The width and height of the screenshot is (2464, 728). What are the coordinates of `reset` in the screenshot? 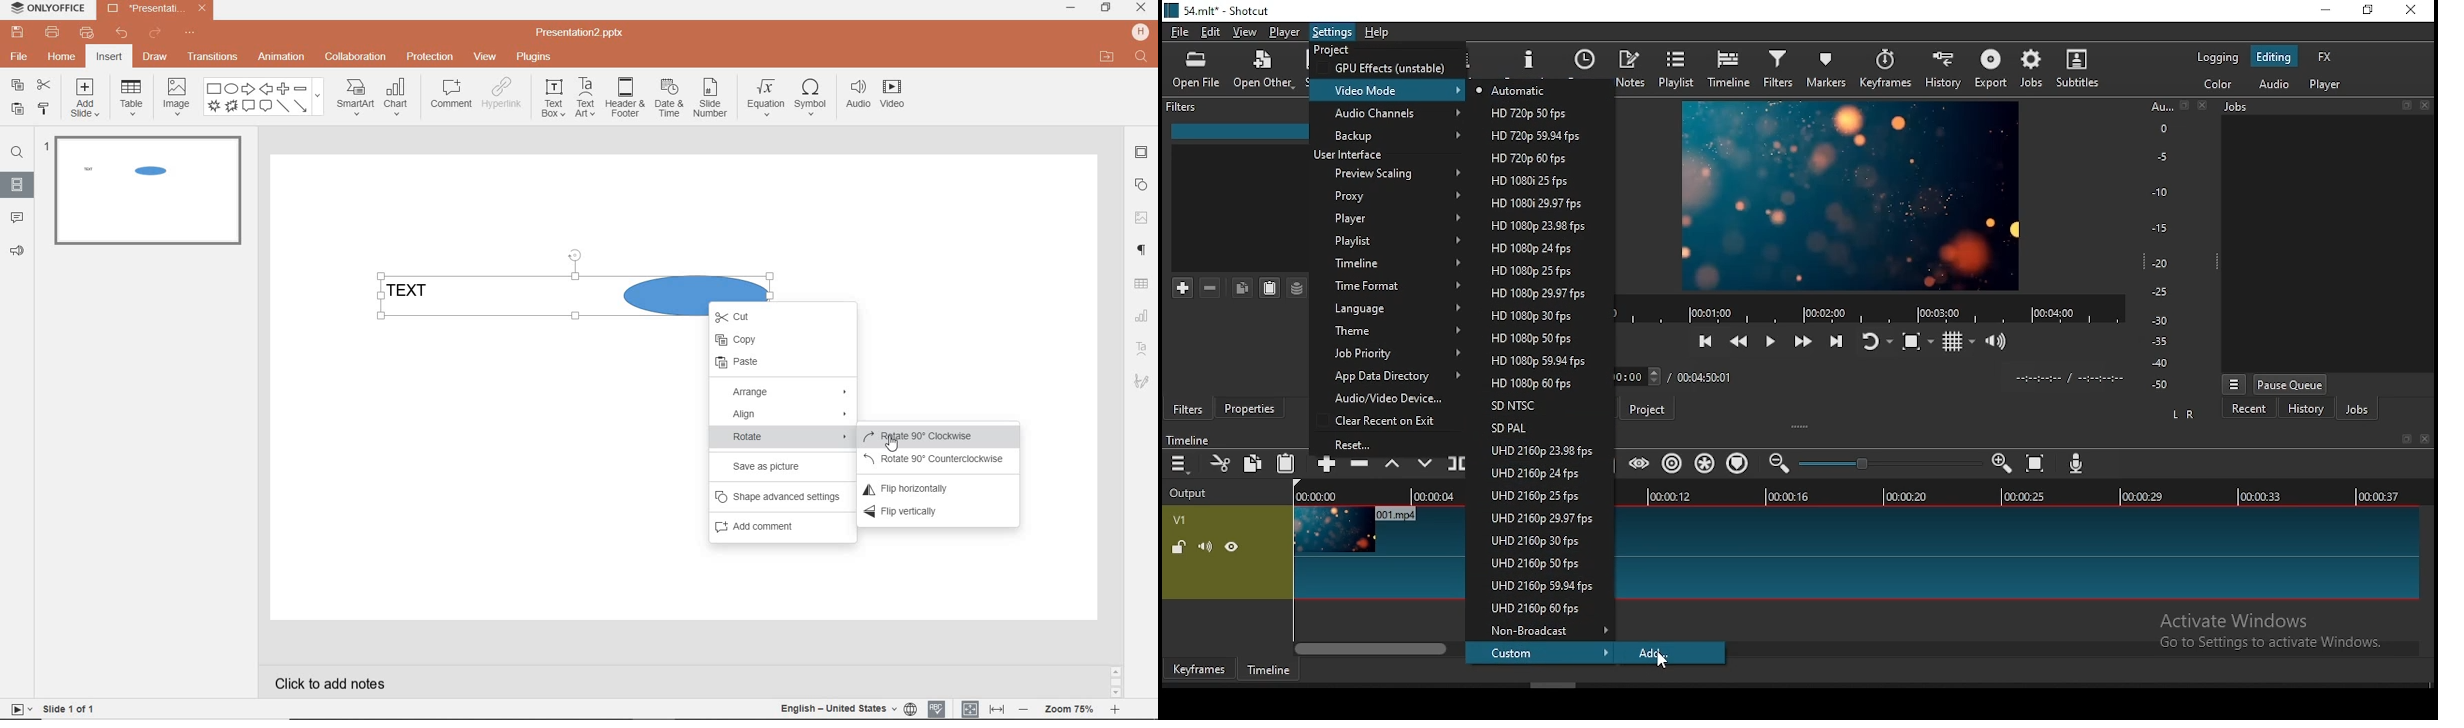 It's located at (1390, 445).